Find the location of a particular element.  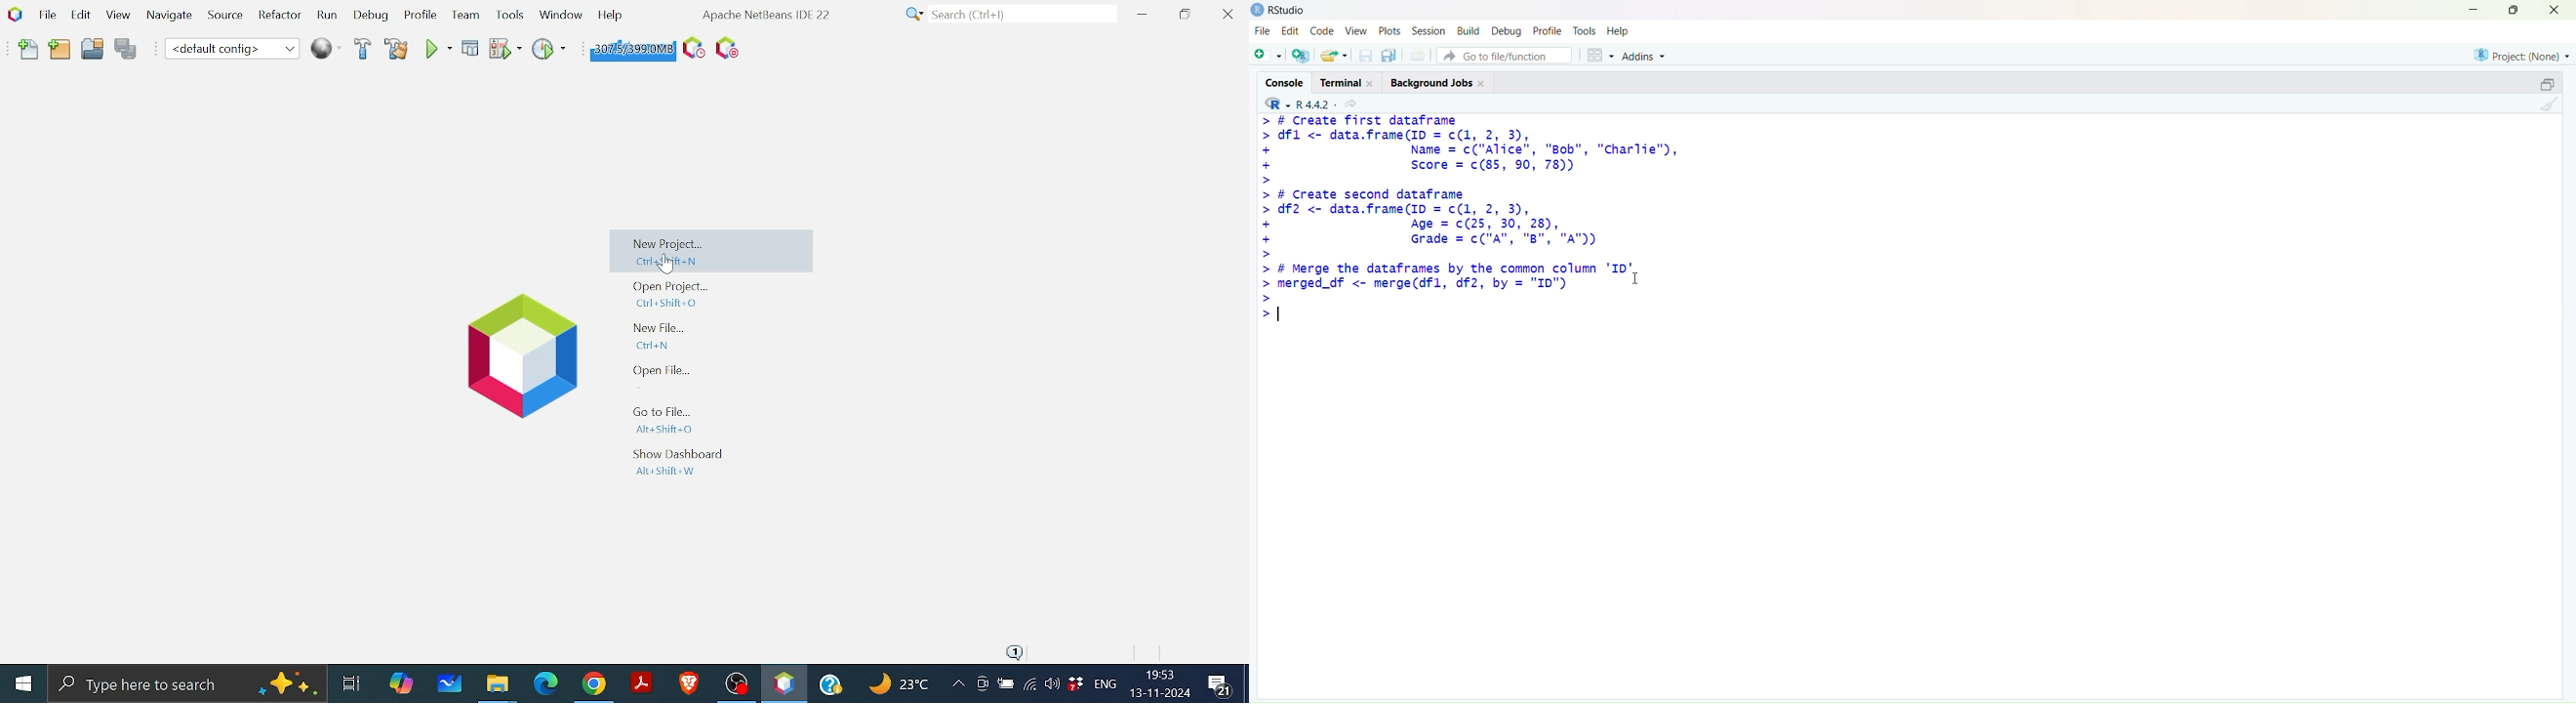

Refractor is located at coordinates (275, 16).